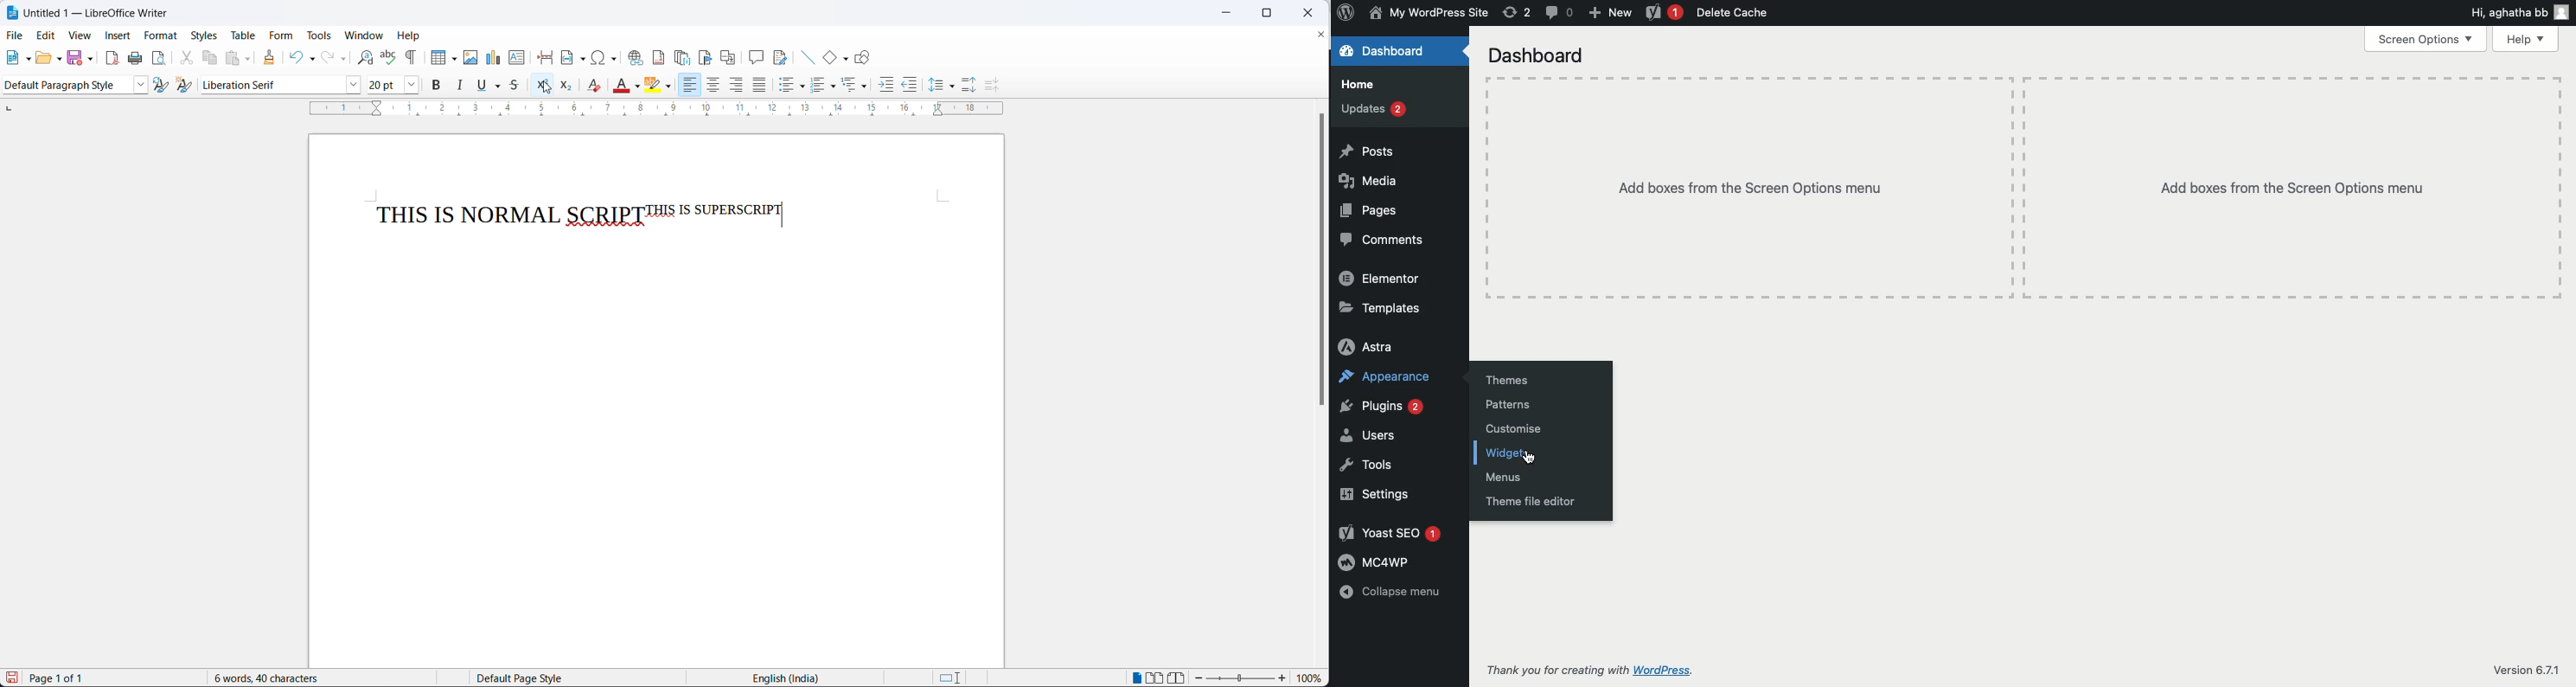 The width and height of the screenshot is (2576, 700). Describe the element at coordinates (103, 13) in the screenshot. I see `untitied 1 — LibreOffice Writer` at that location.